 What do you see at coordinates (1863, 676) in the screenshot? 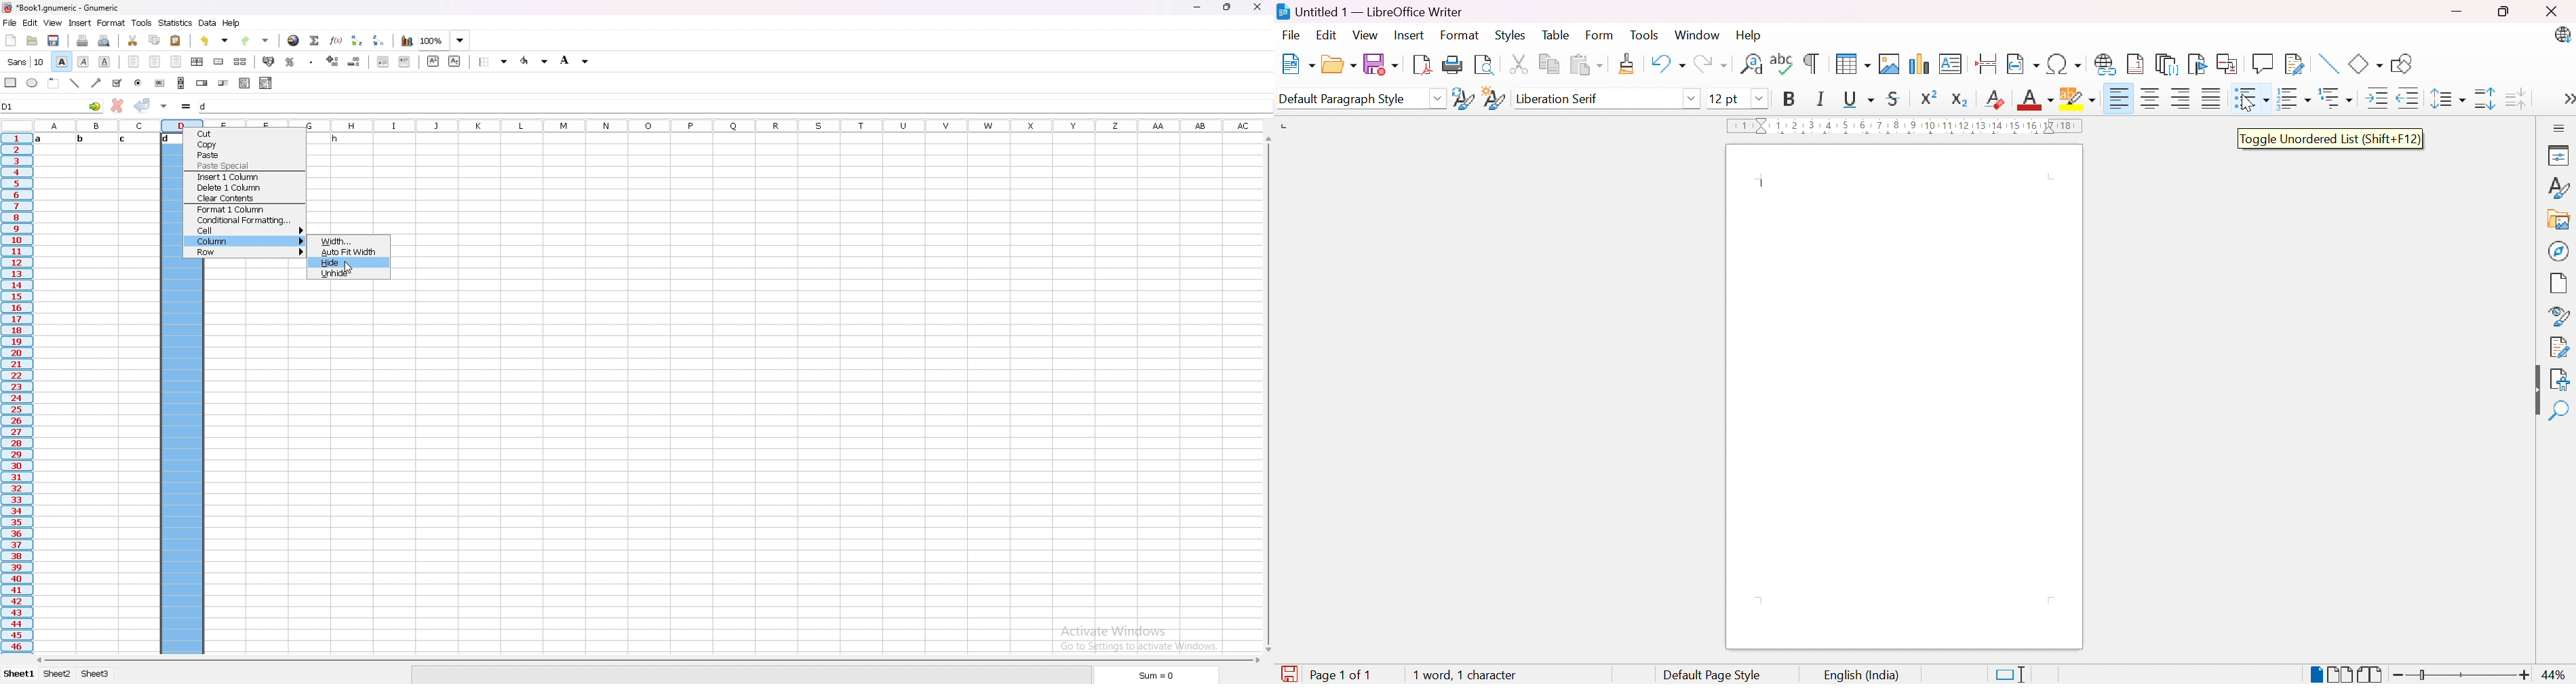
I see `English (India)` at bounding box center [1863, 676].